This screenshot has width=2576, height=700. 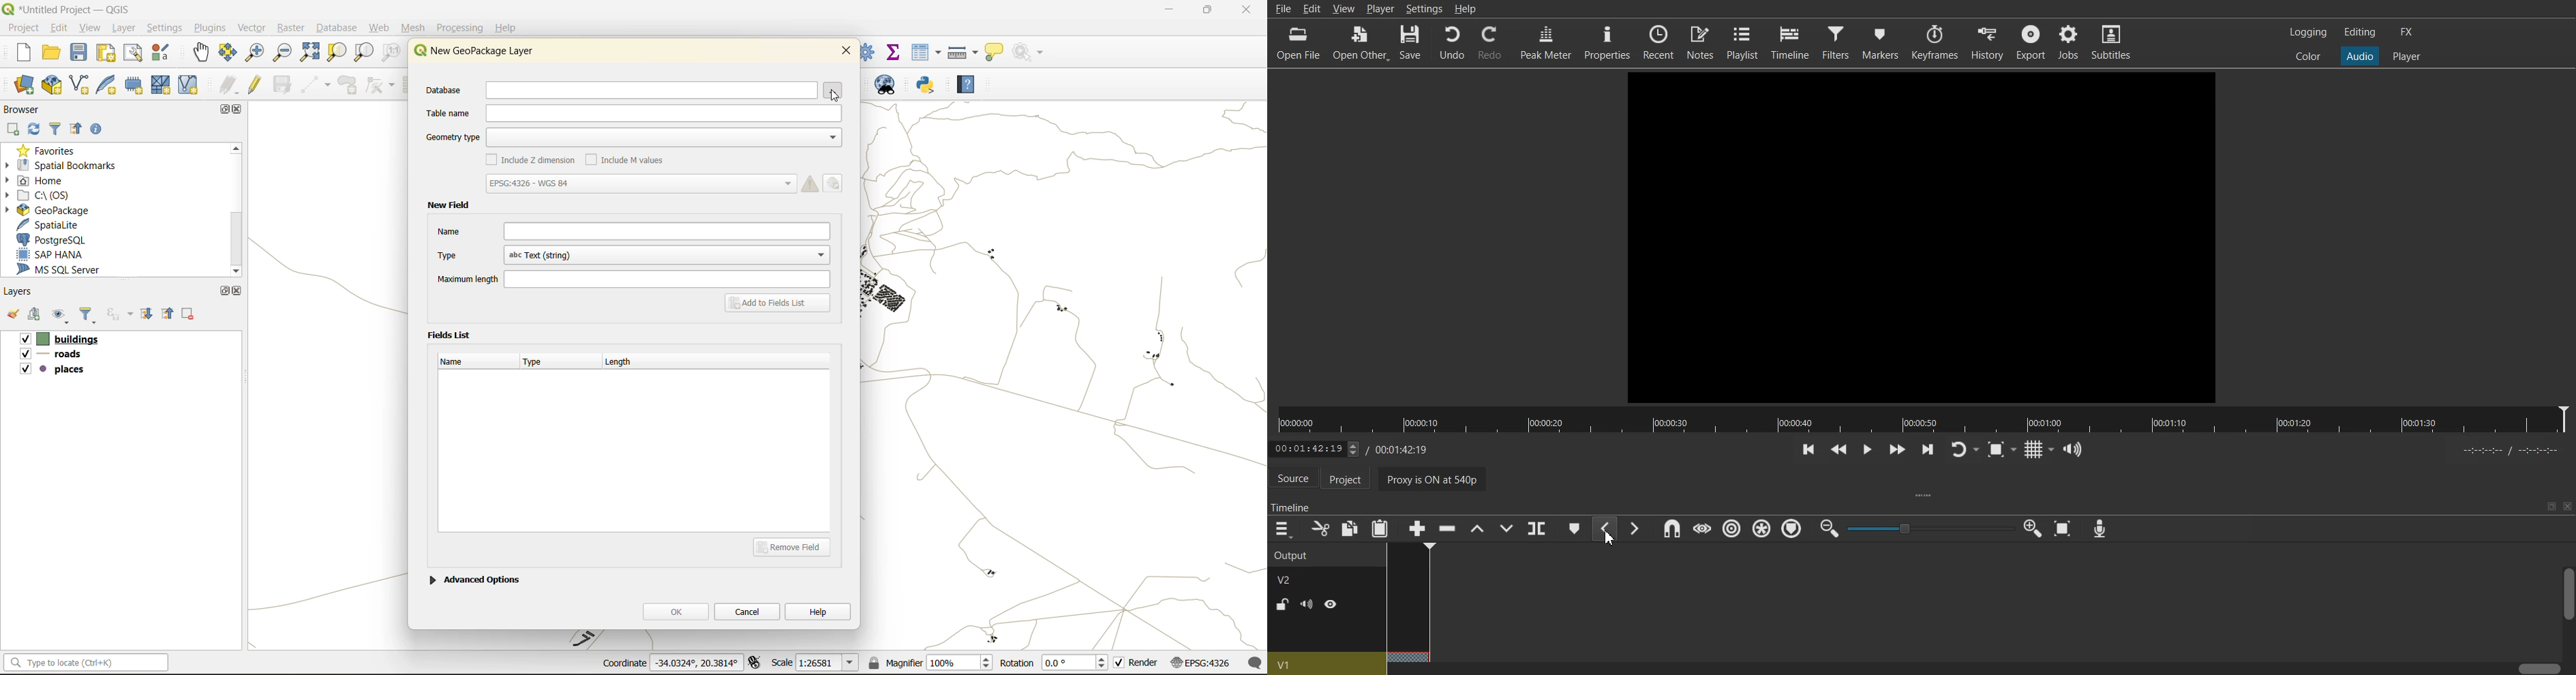 I want to click on statistical summary, so click(x=895, y=53).